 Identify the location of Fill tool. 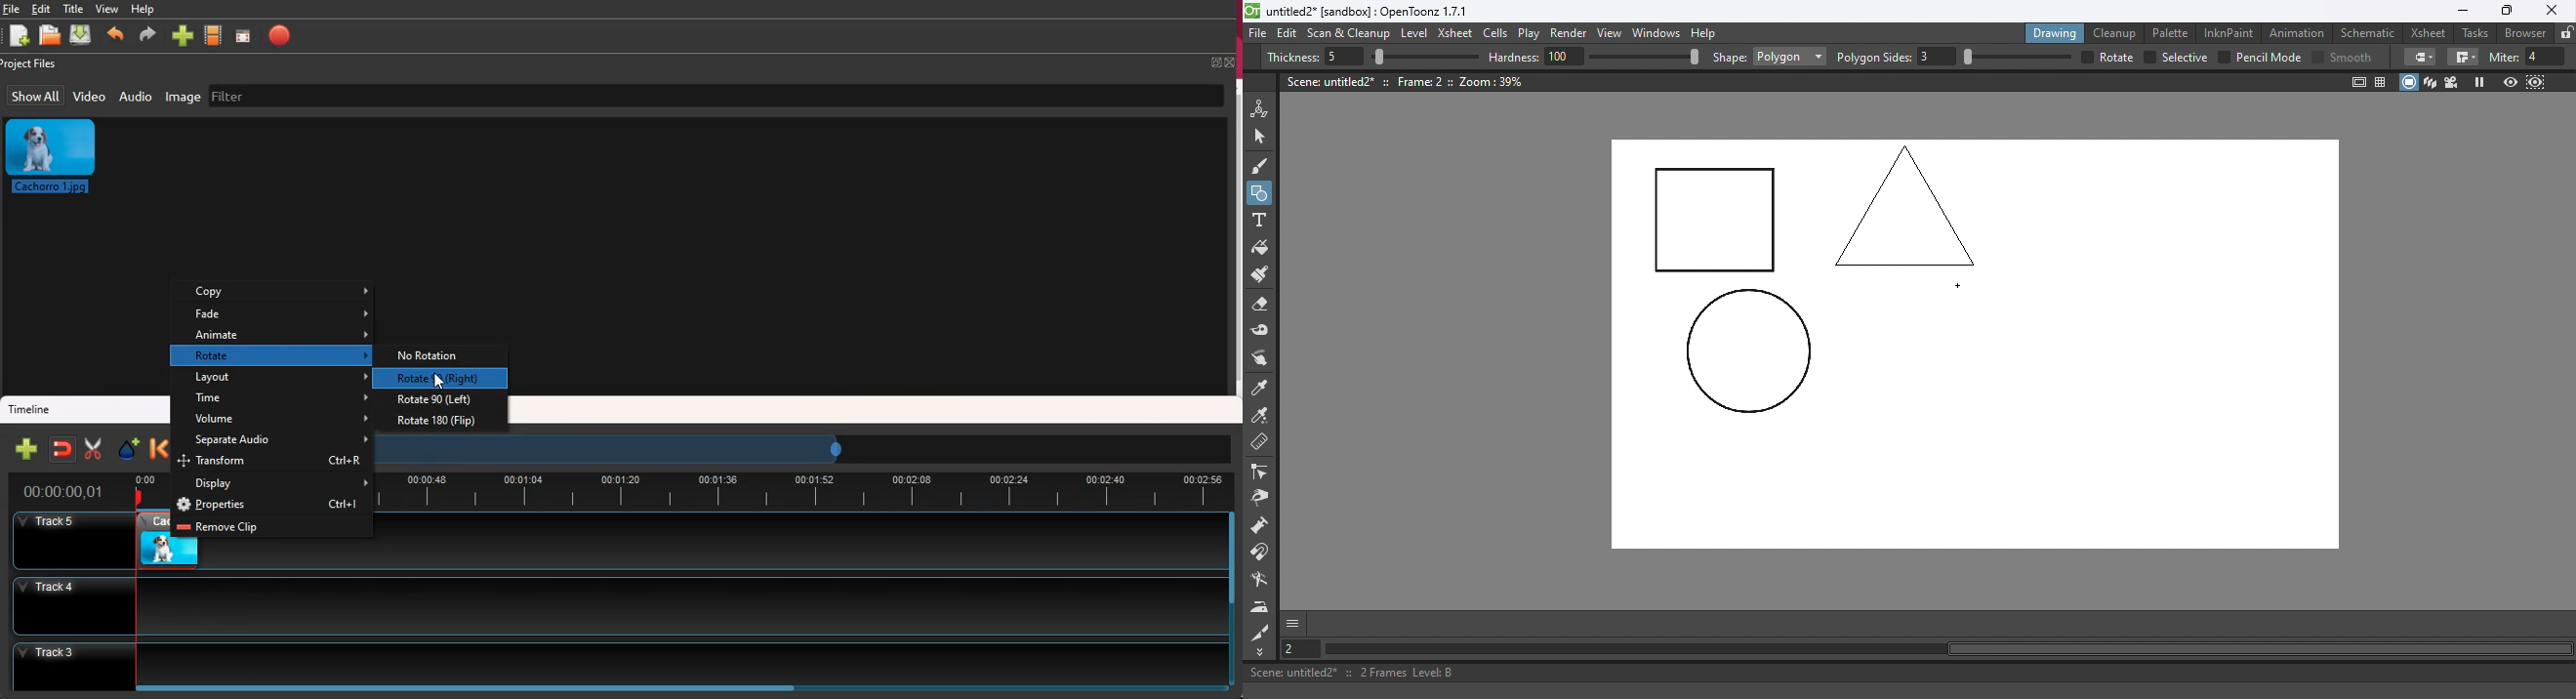
(1260, 250).